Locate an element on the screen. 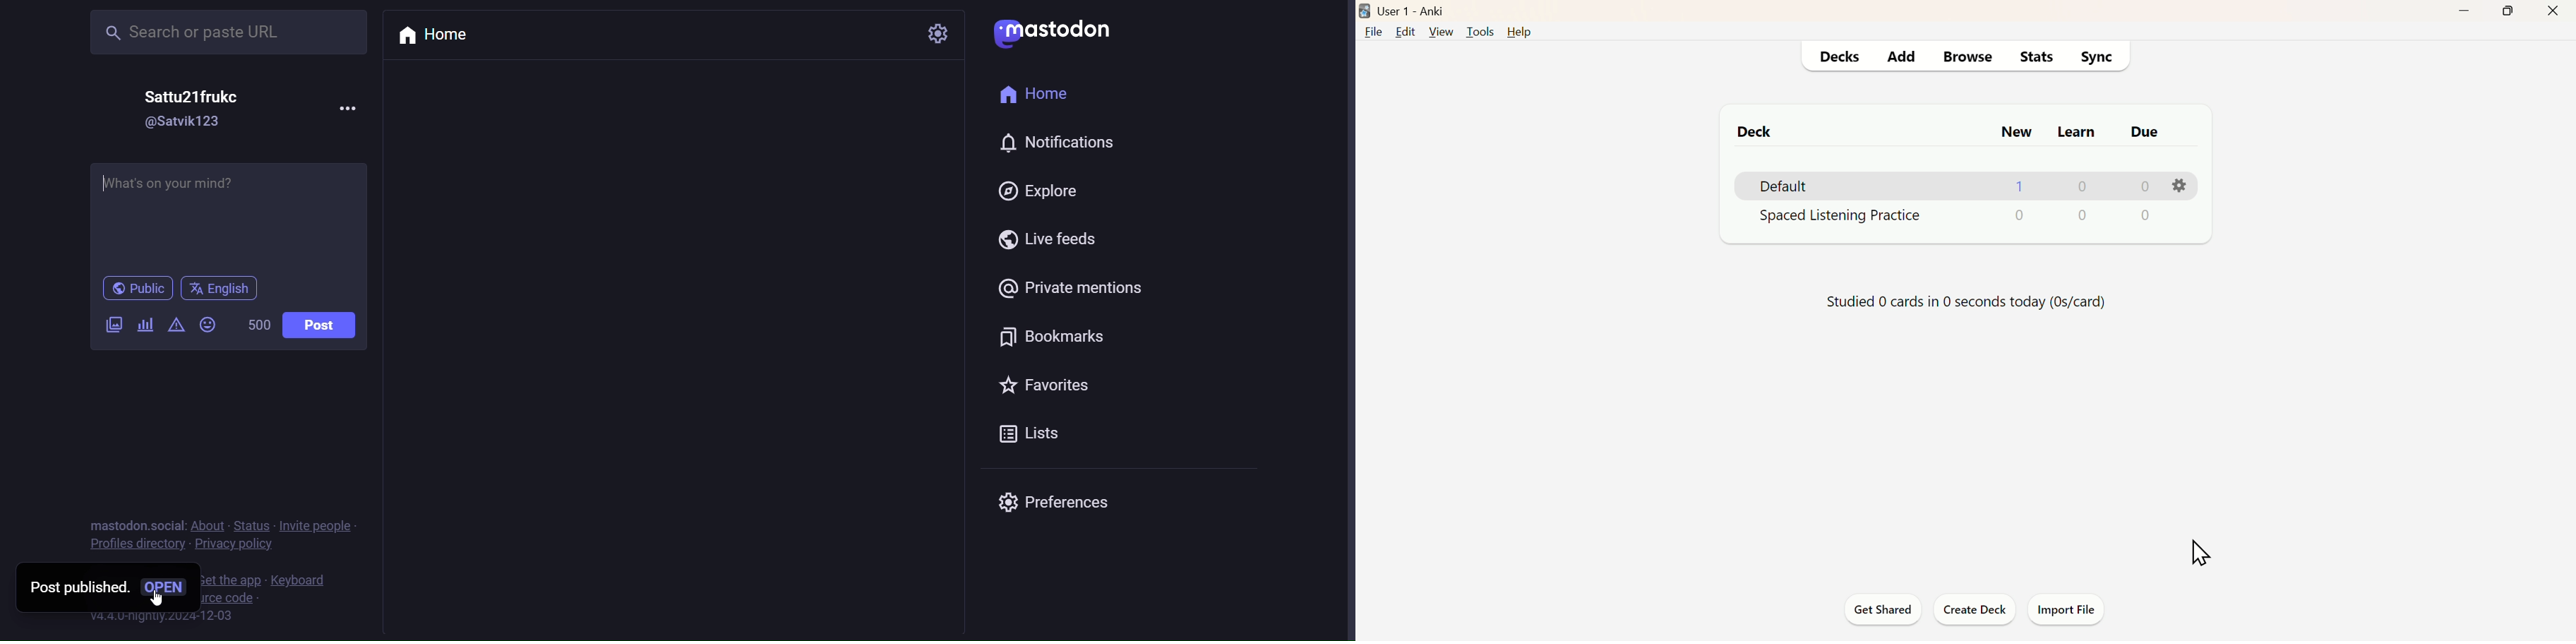 The height and width of the screenshot is (644, 2576). Minimize is located at coordinates (2465, 13).